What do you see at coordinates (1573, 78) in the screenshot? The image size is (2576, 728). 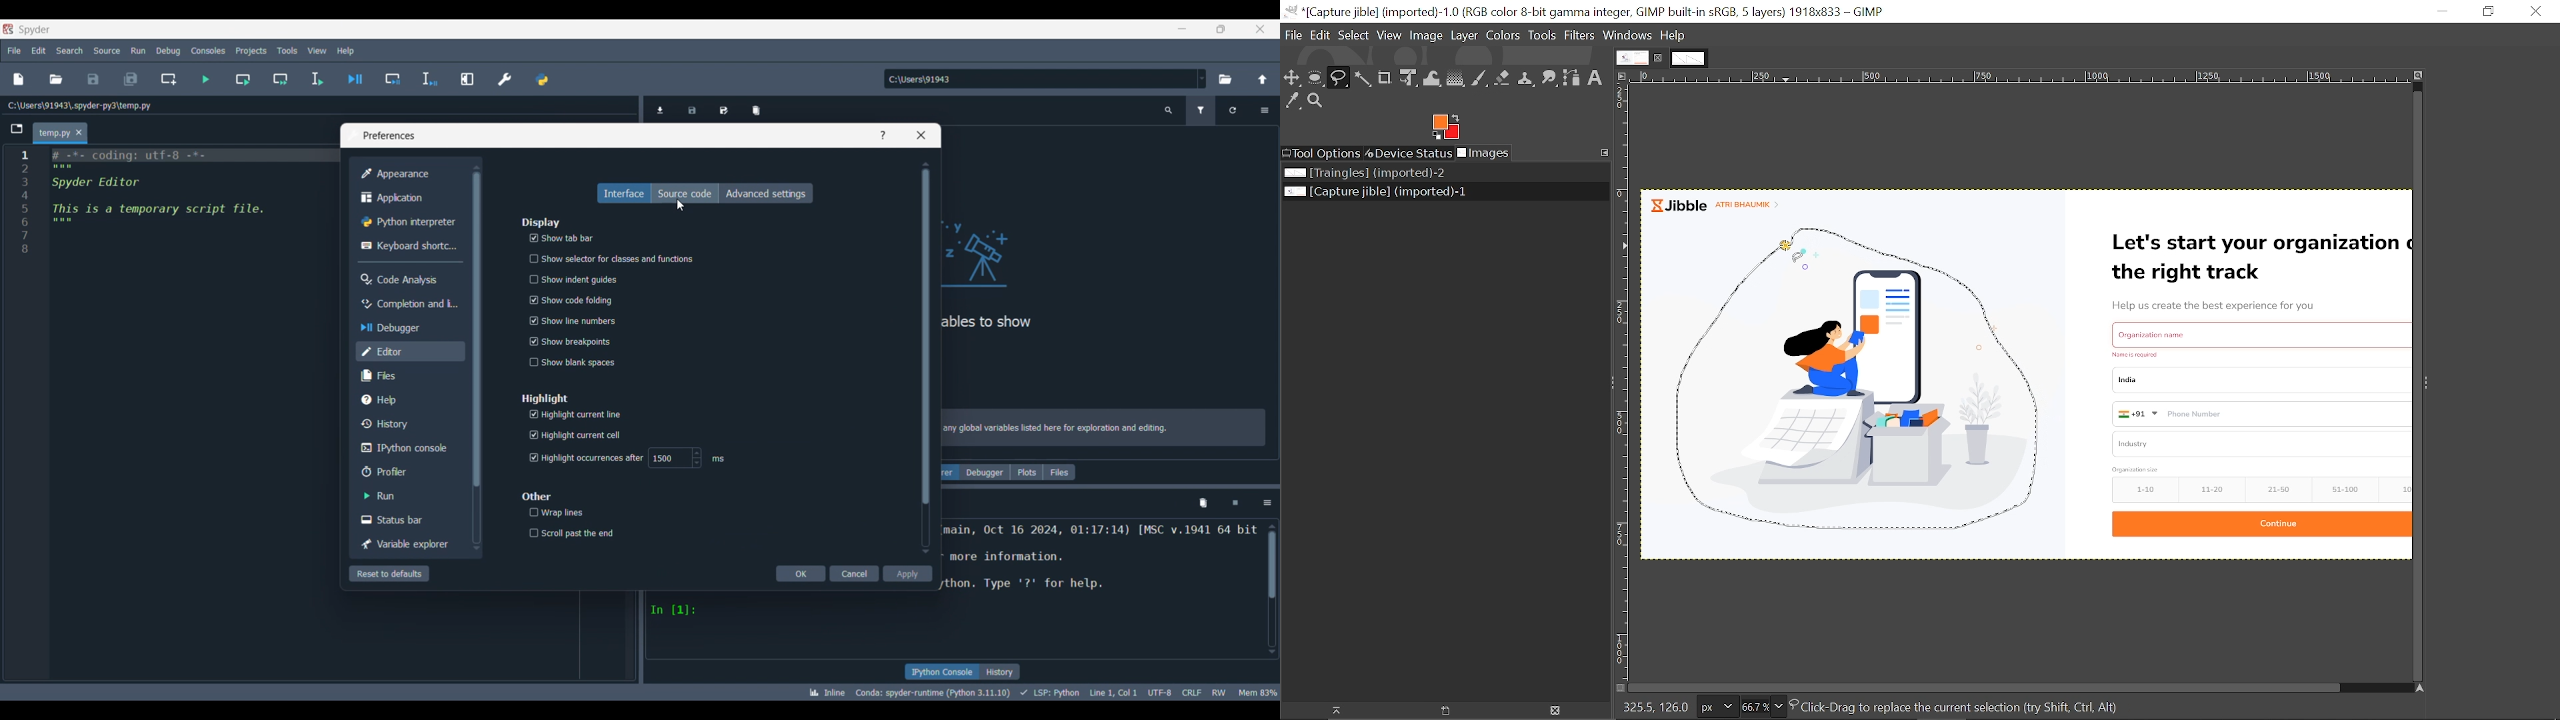 I see `Path tool` at bounding box center [1573, 78].